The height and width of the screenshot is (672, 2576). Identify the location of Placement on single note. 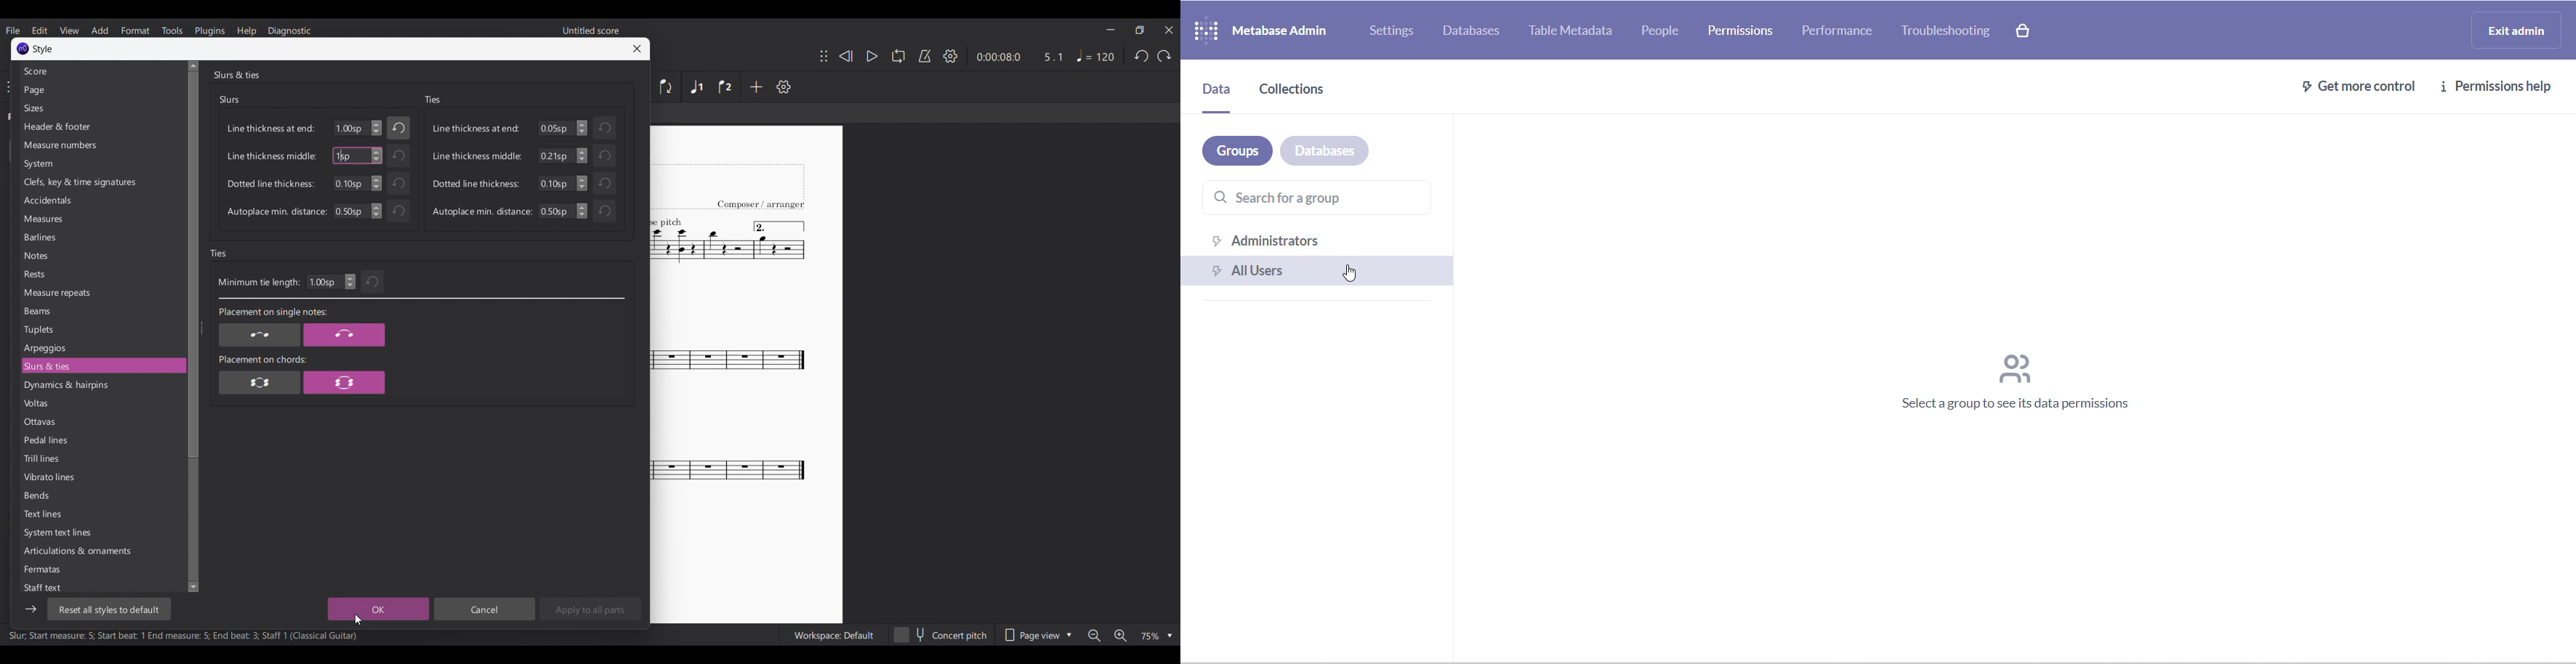
(272, 313).